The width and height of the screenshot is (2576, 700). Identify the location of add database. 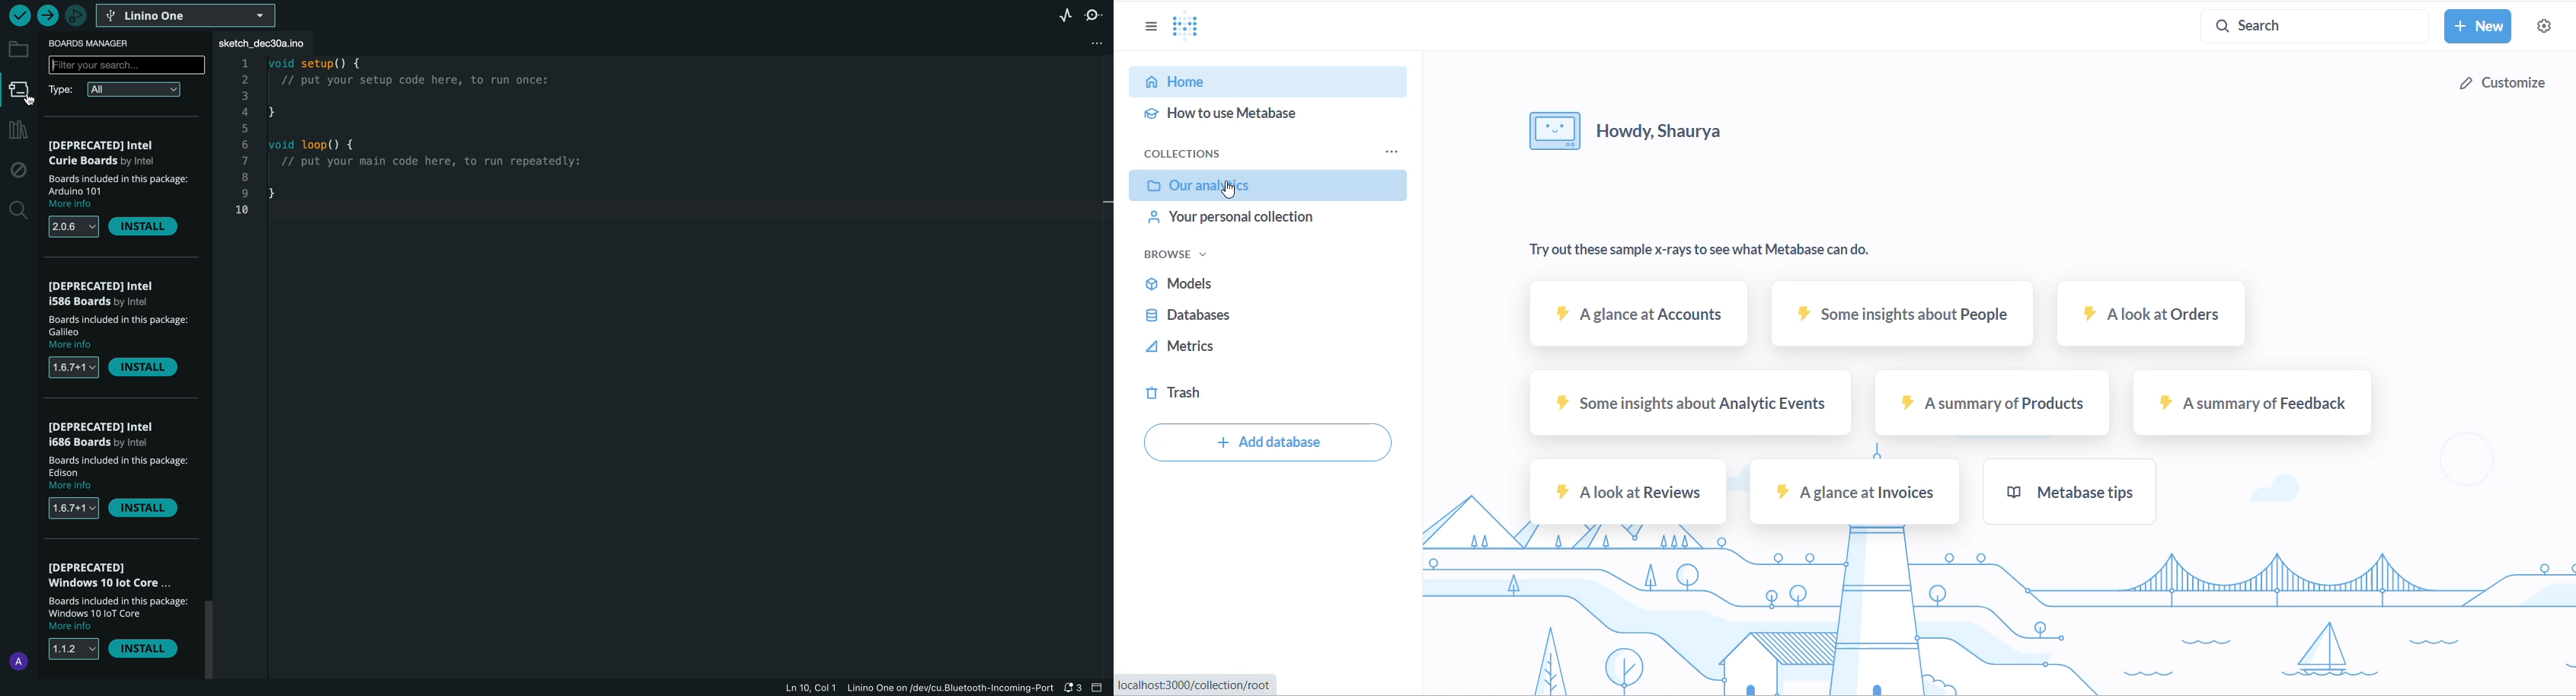
(1267, 442).